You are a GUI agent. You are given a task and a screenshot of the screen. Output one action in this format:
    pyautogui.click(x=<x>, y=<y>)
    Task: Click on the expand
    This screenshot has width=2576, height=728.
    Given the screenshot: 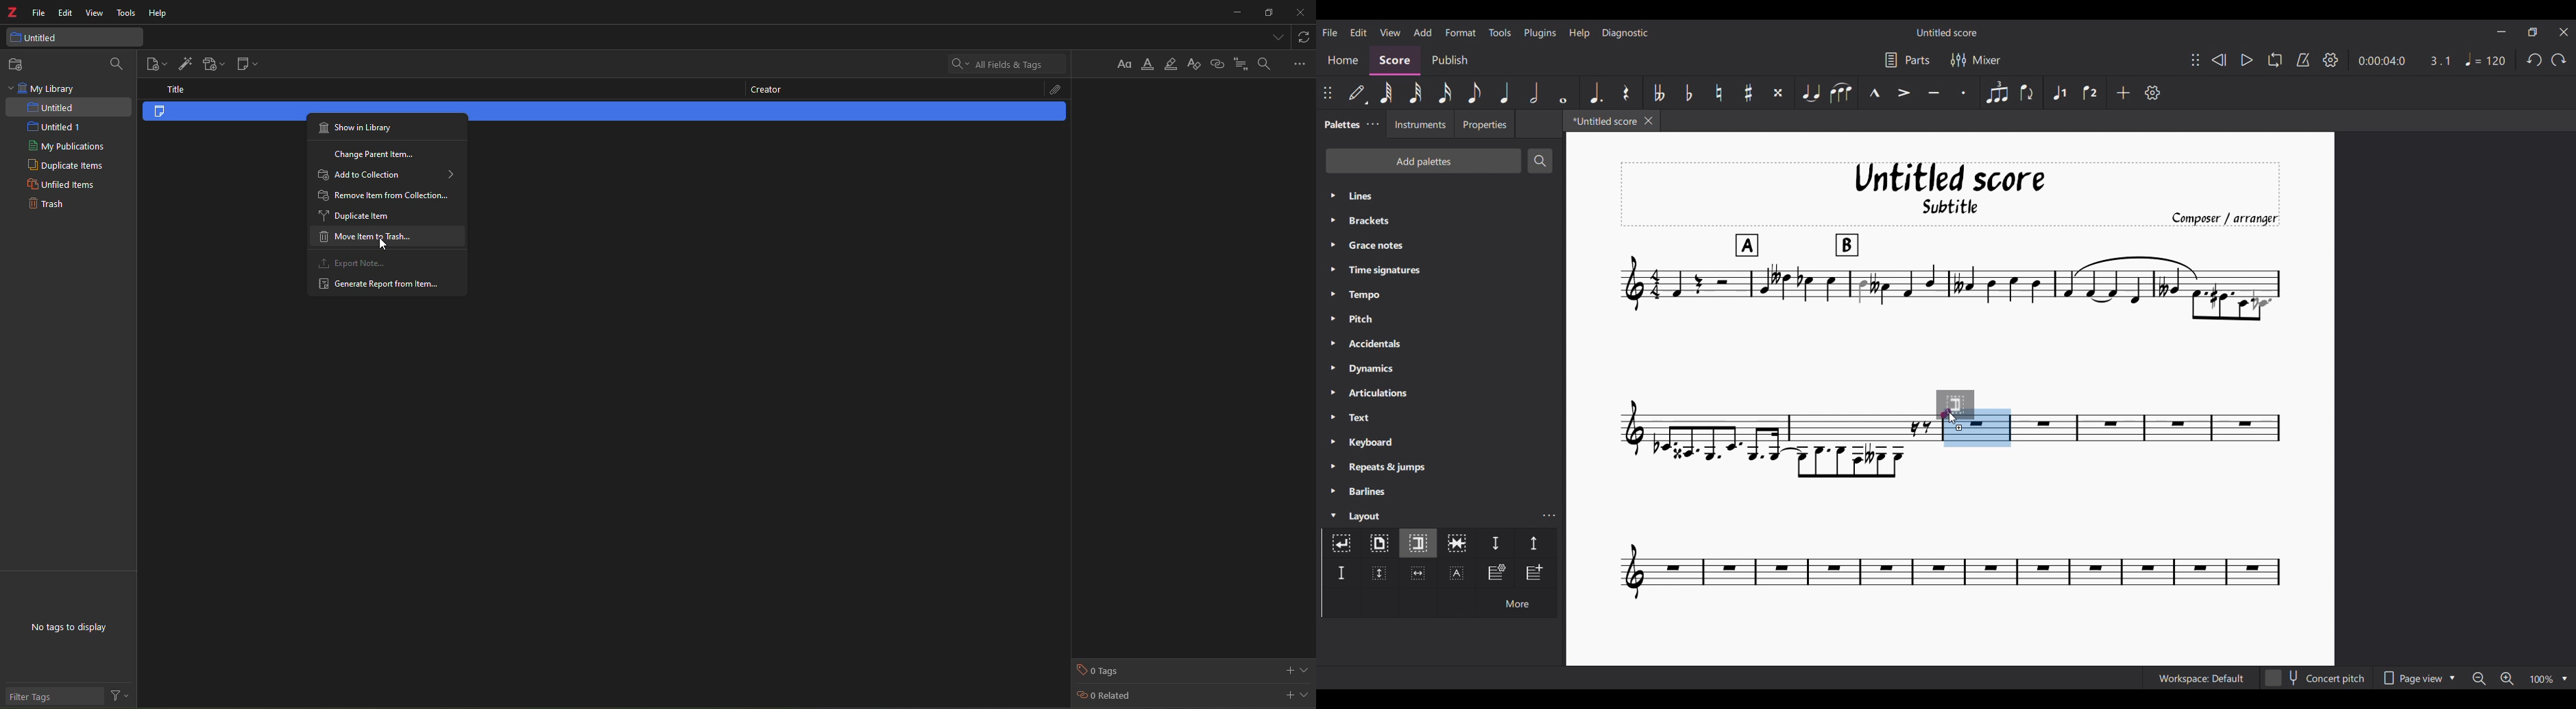 What is the action you would take?
    pyautogui.click(x=1306, y=693)
    